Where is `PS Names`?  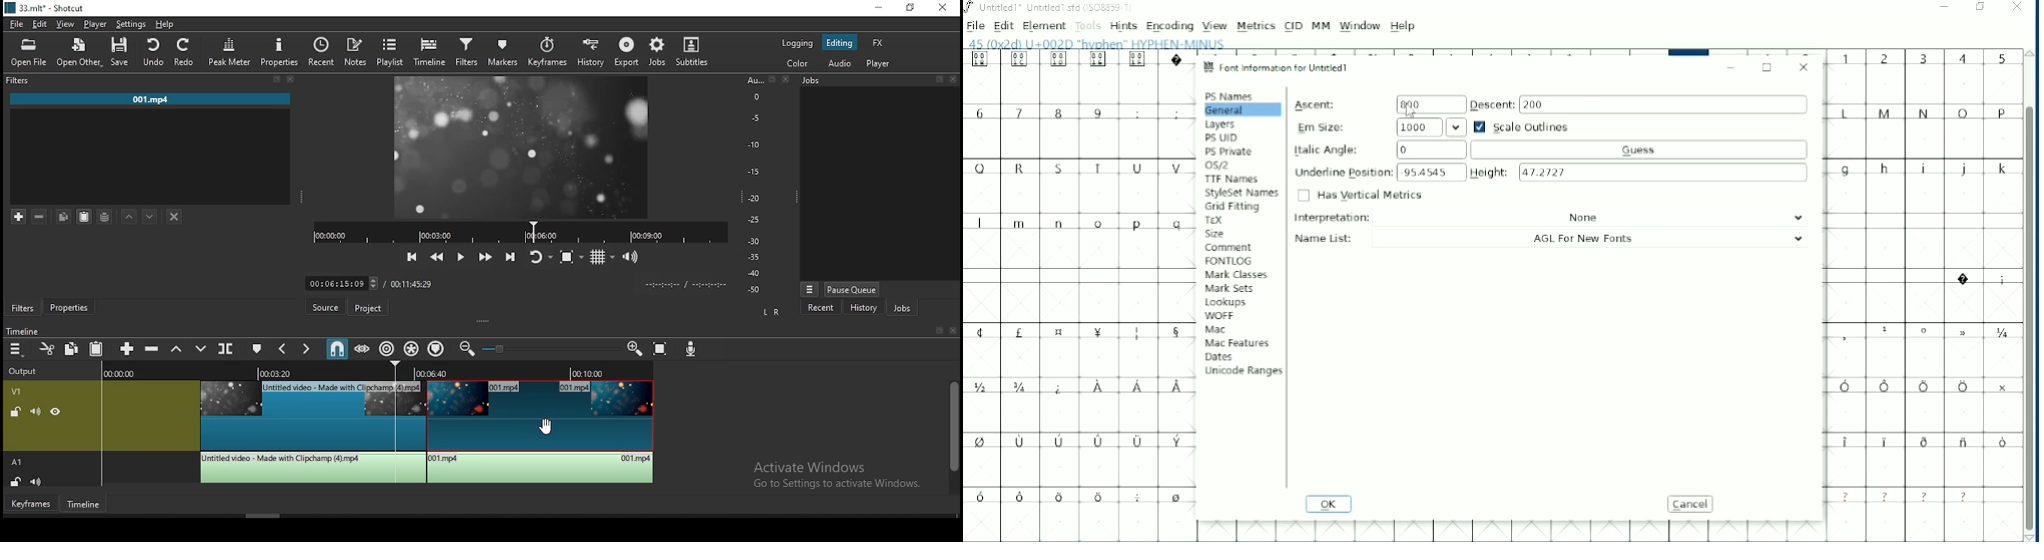 PS Names is located at coordinates (1230, 96).